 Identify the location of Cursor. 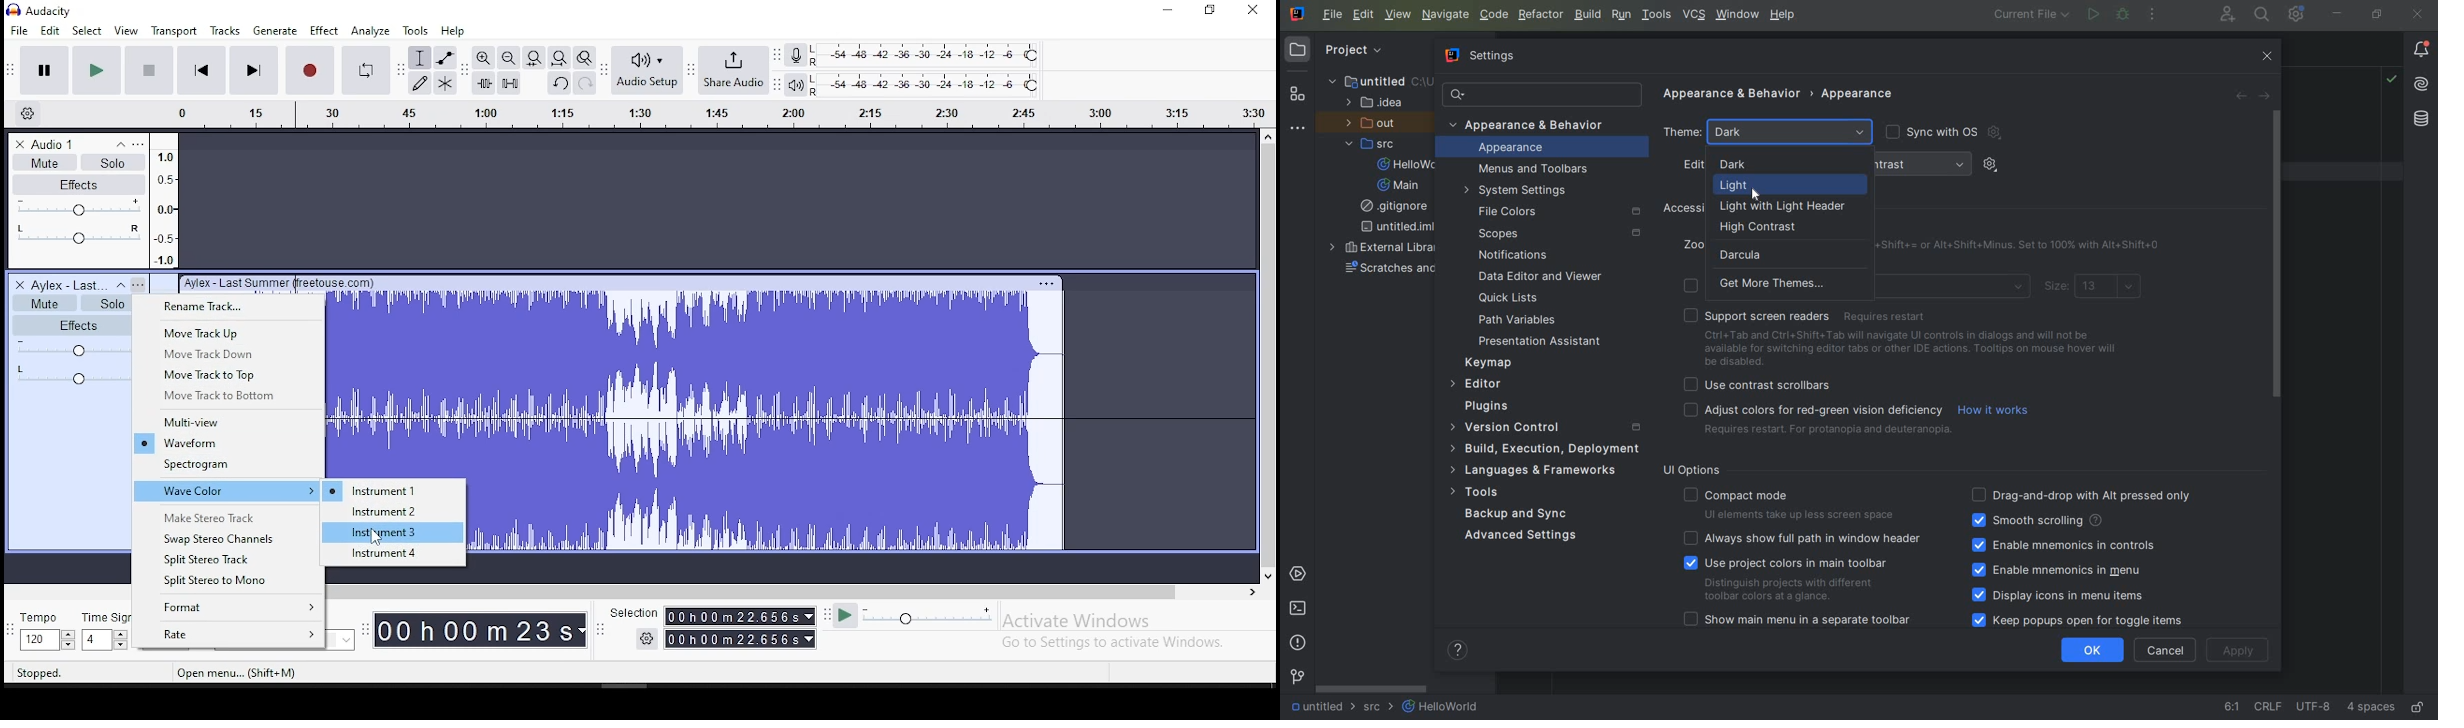
(378, 538).